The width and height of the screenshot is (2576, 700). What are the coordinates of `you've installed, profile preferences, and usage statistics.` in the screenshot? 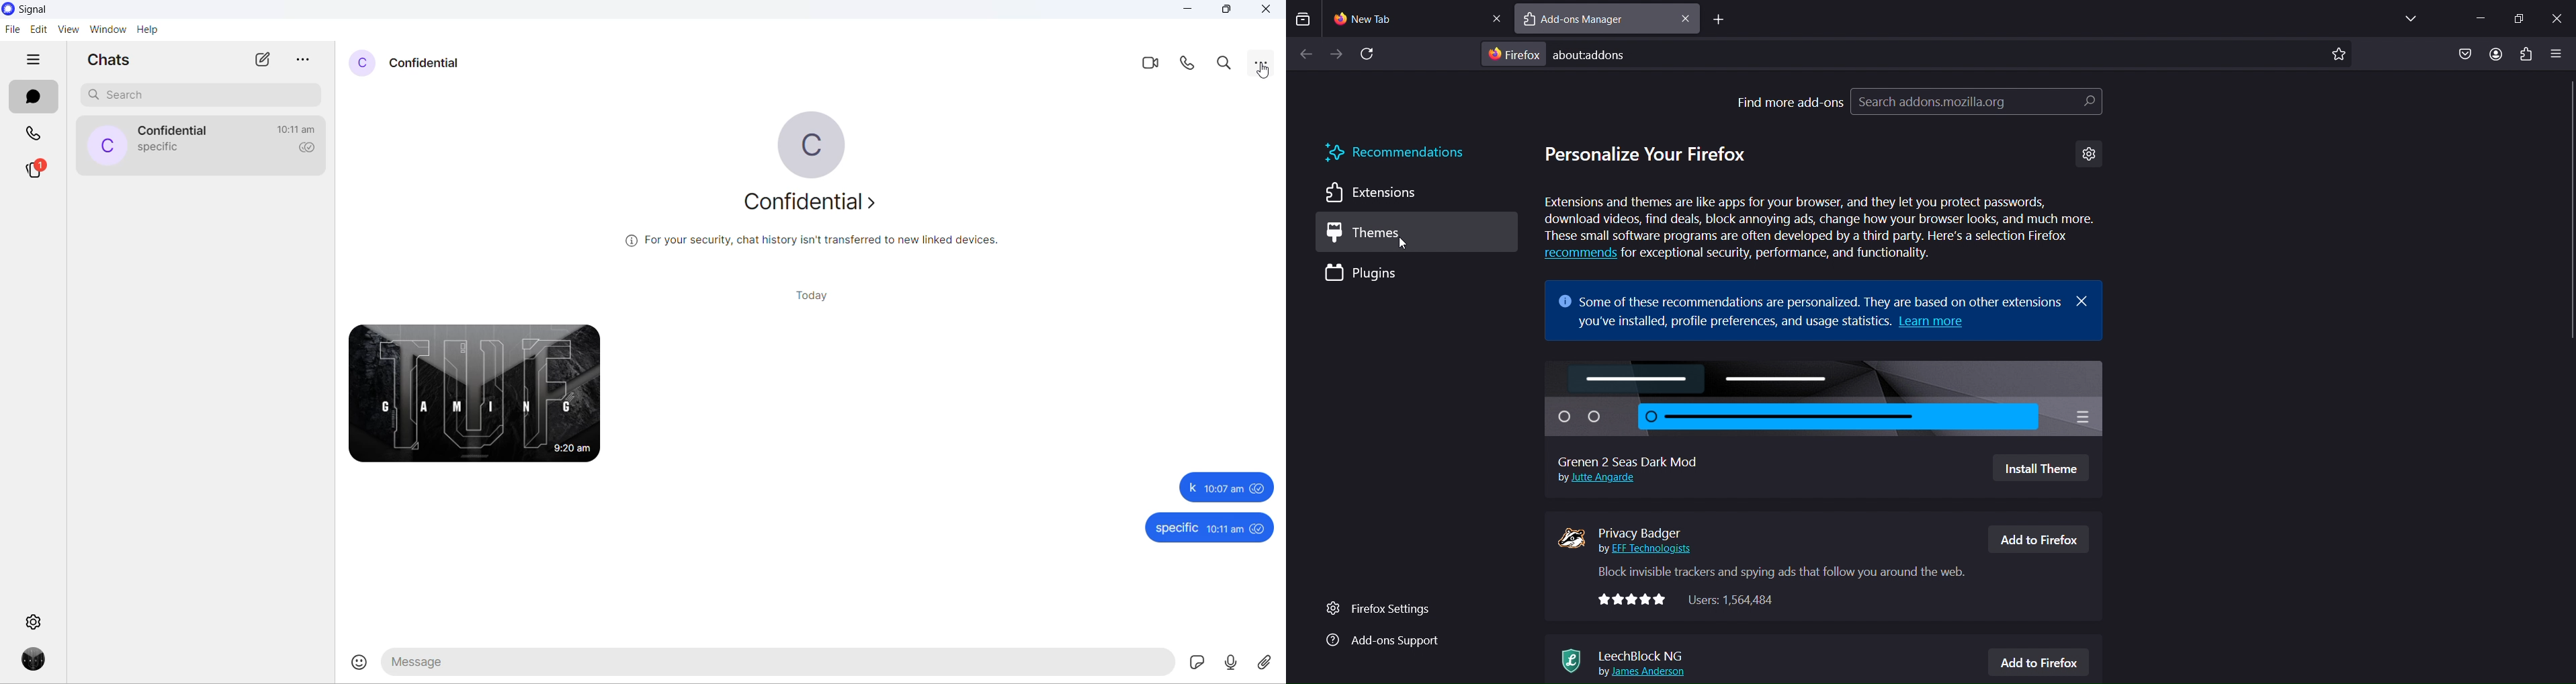 It's located at (1733, 321).